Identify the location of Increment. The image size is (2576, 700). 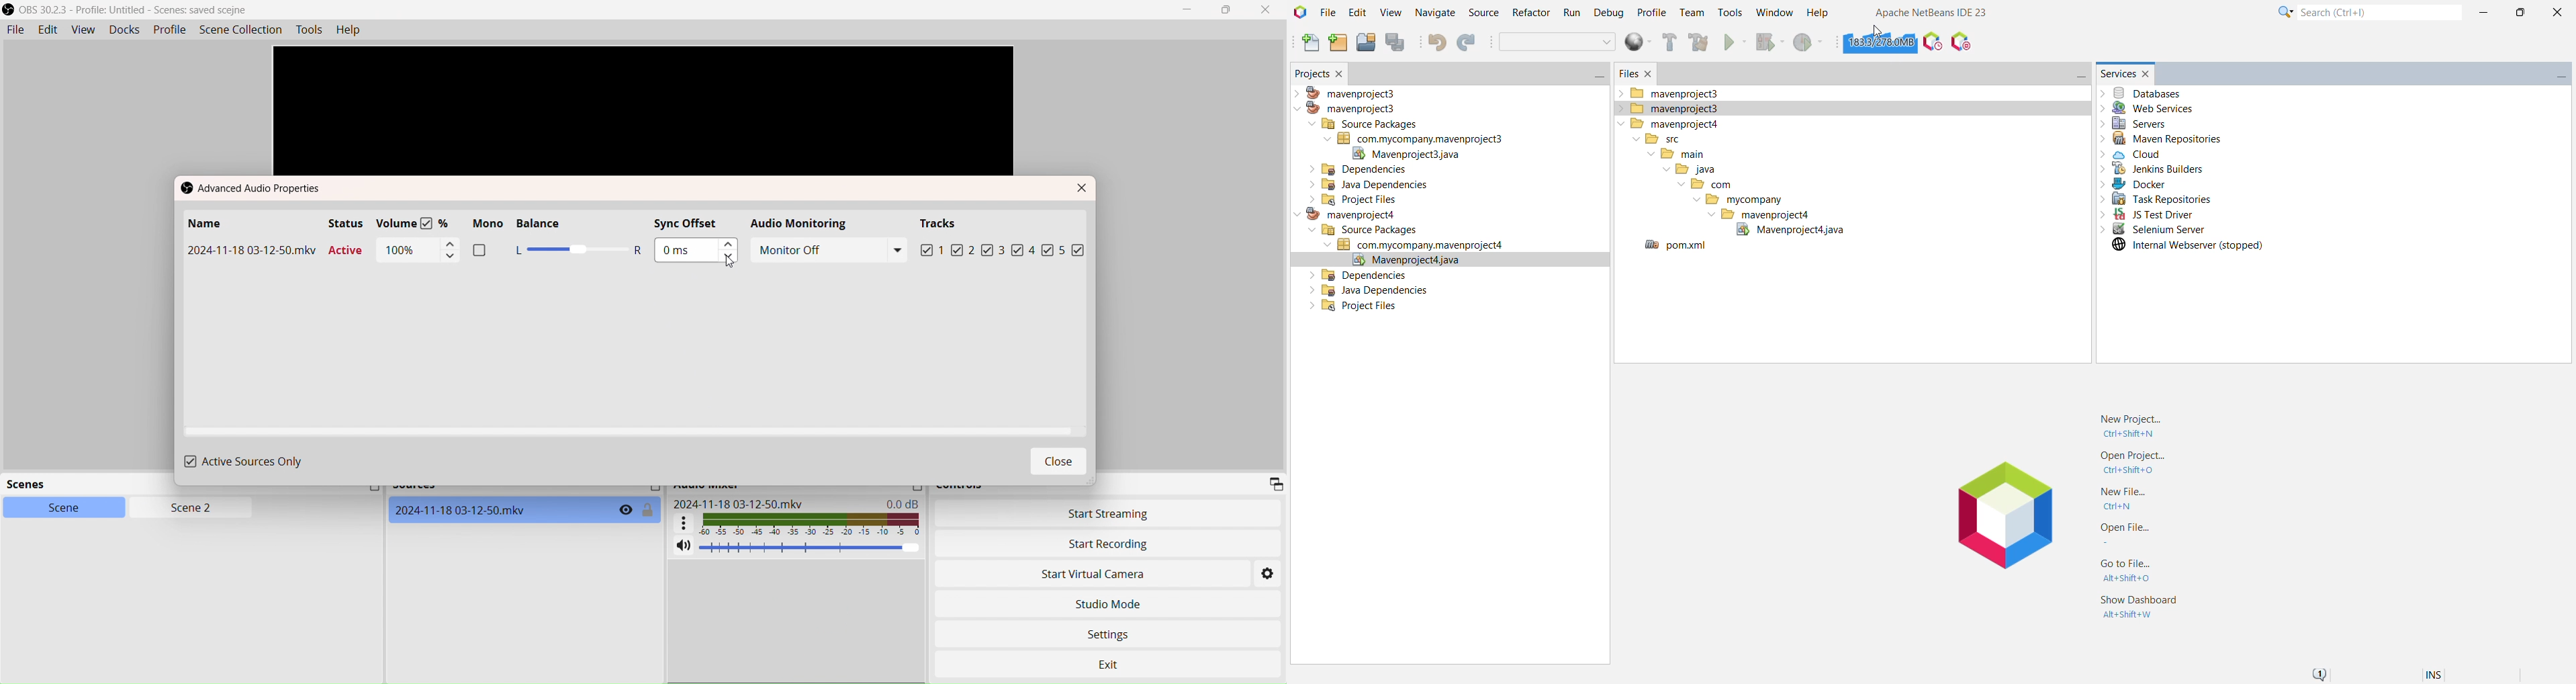
(449, 243).